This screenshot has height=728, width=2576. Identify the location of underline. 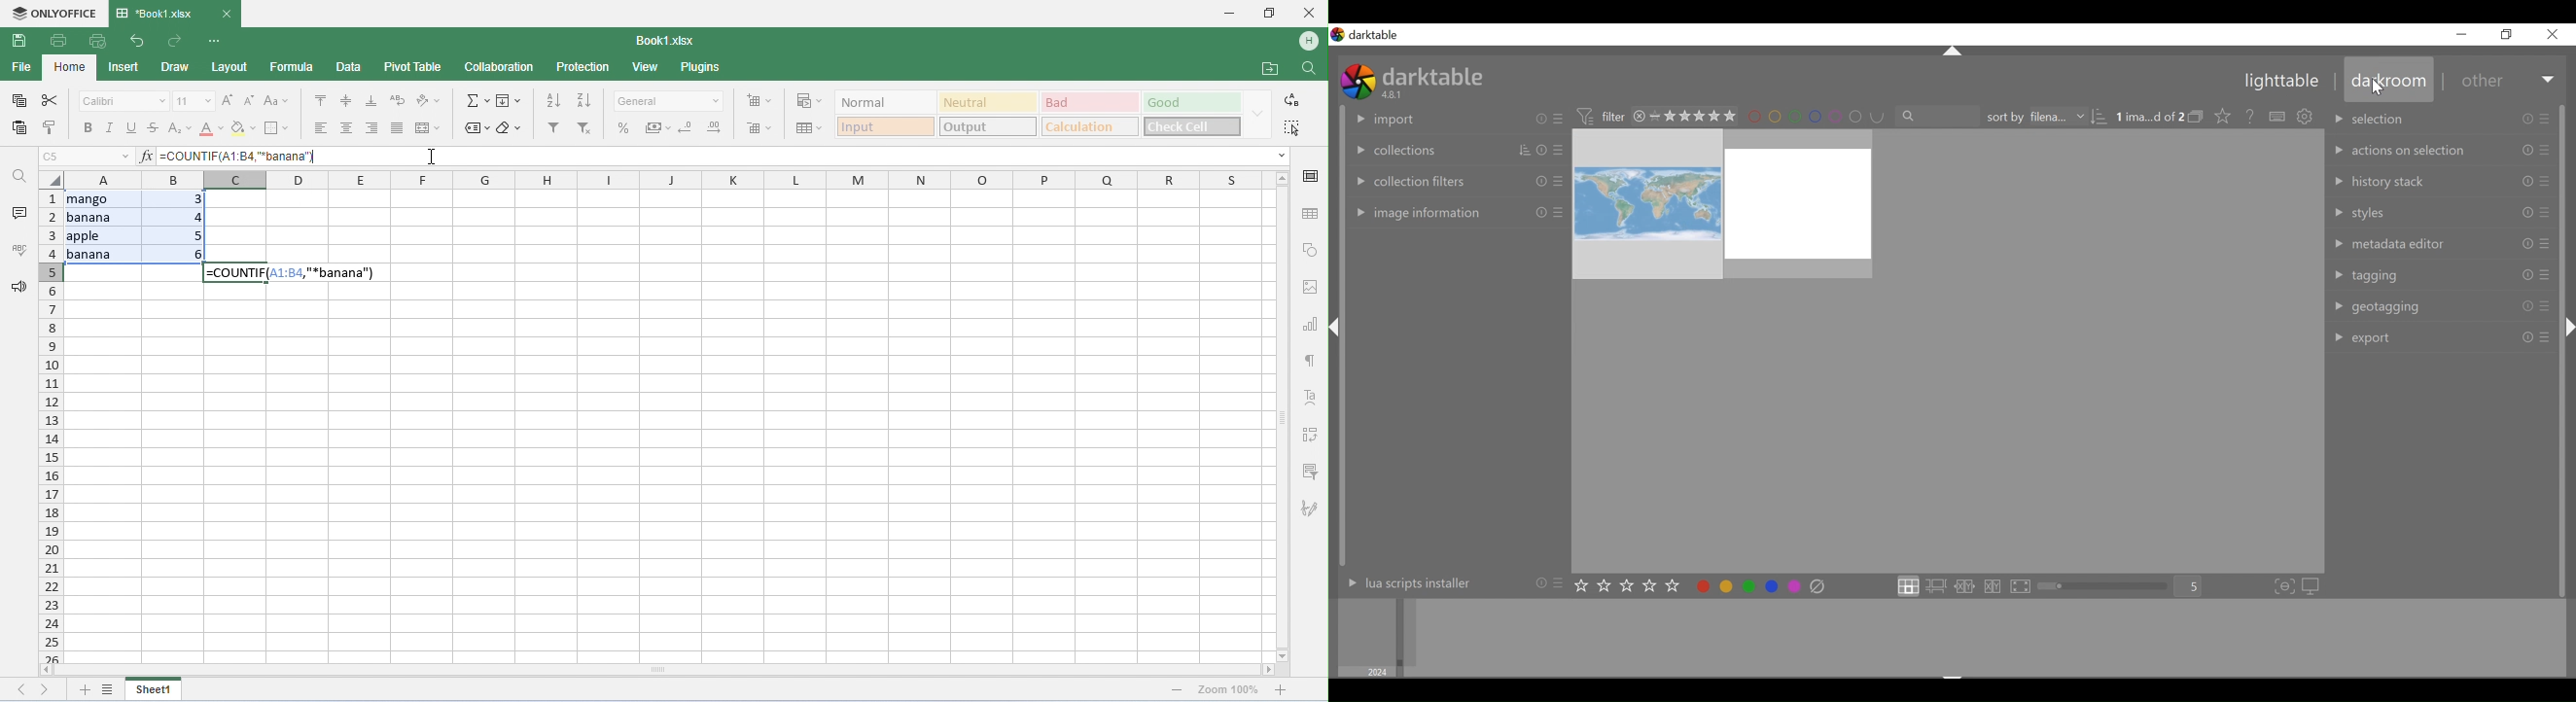
(129, 127).